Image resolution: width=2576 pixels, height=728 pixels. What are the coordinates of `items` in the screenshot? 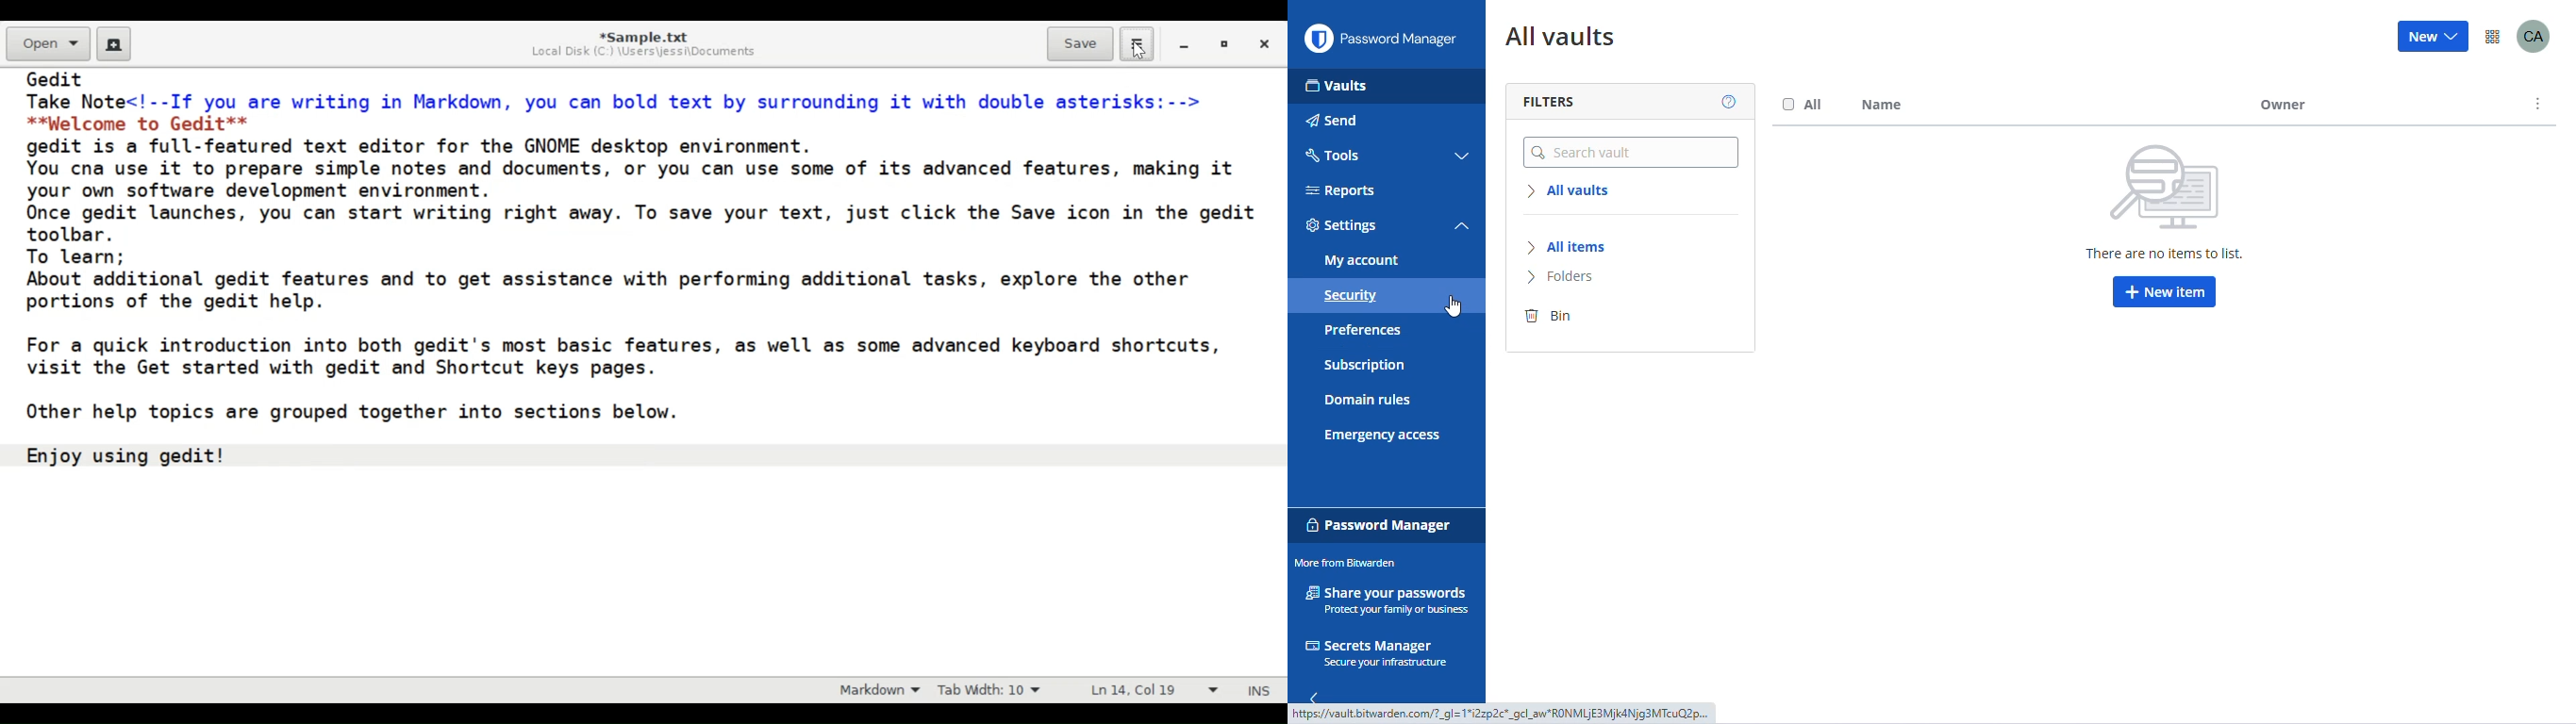 It's located at (2176, 184).